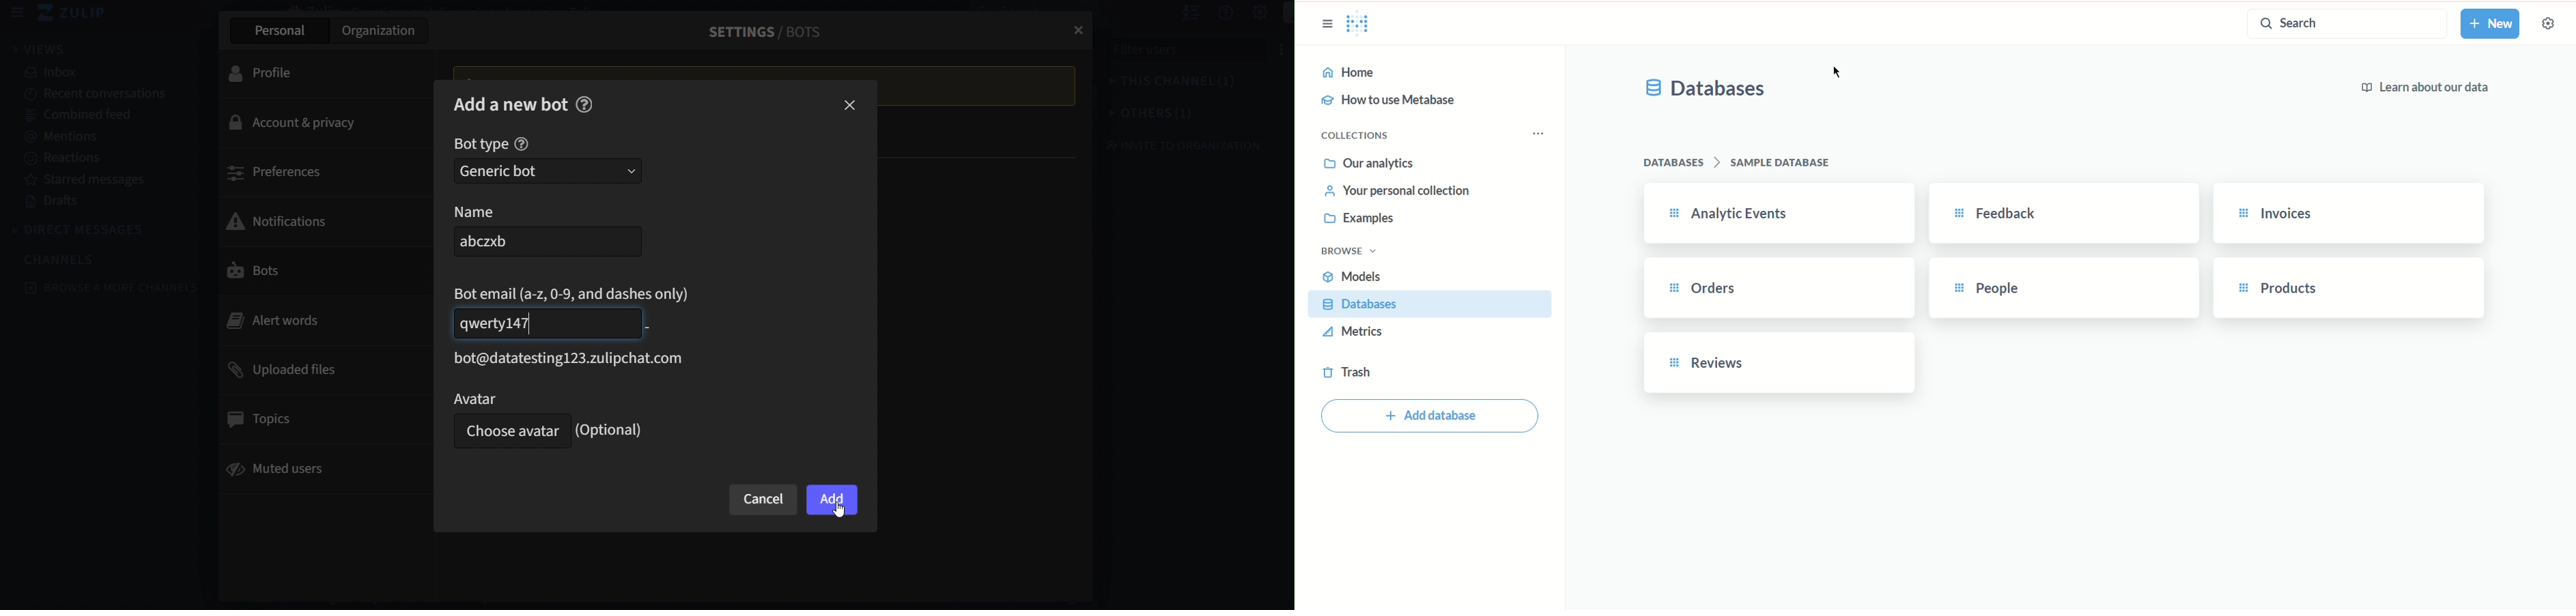 The width and height of the screenshot is (2576, 616). I want to click on examples, so click(1361, 220).